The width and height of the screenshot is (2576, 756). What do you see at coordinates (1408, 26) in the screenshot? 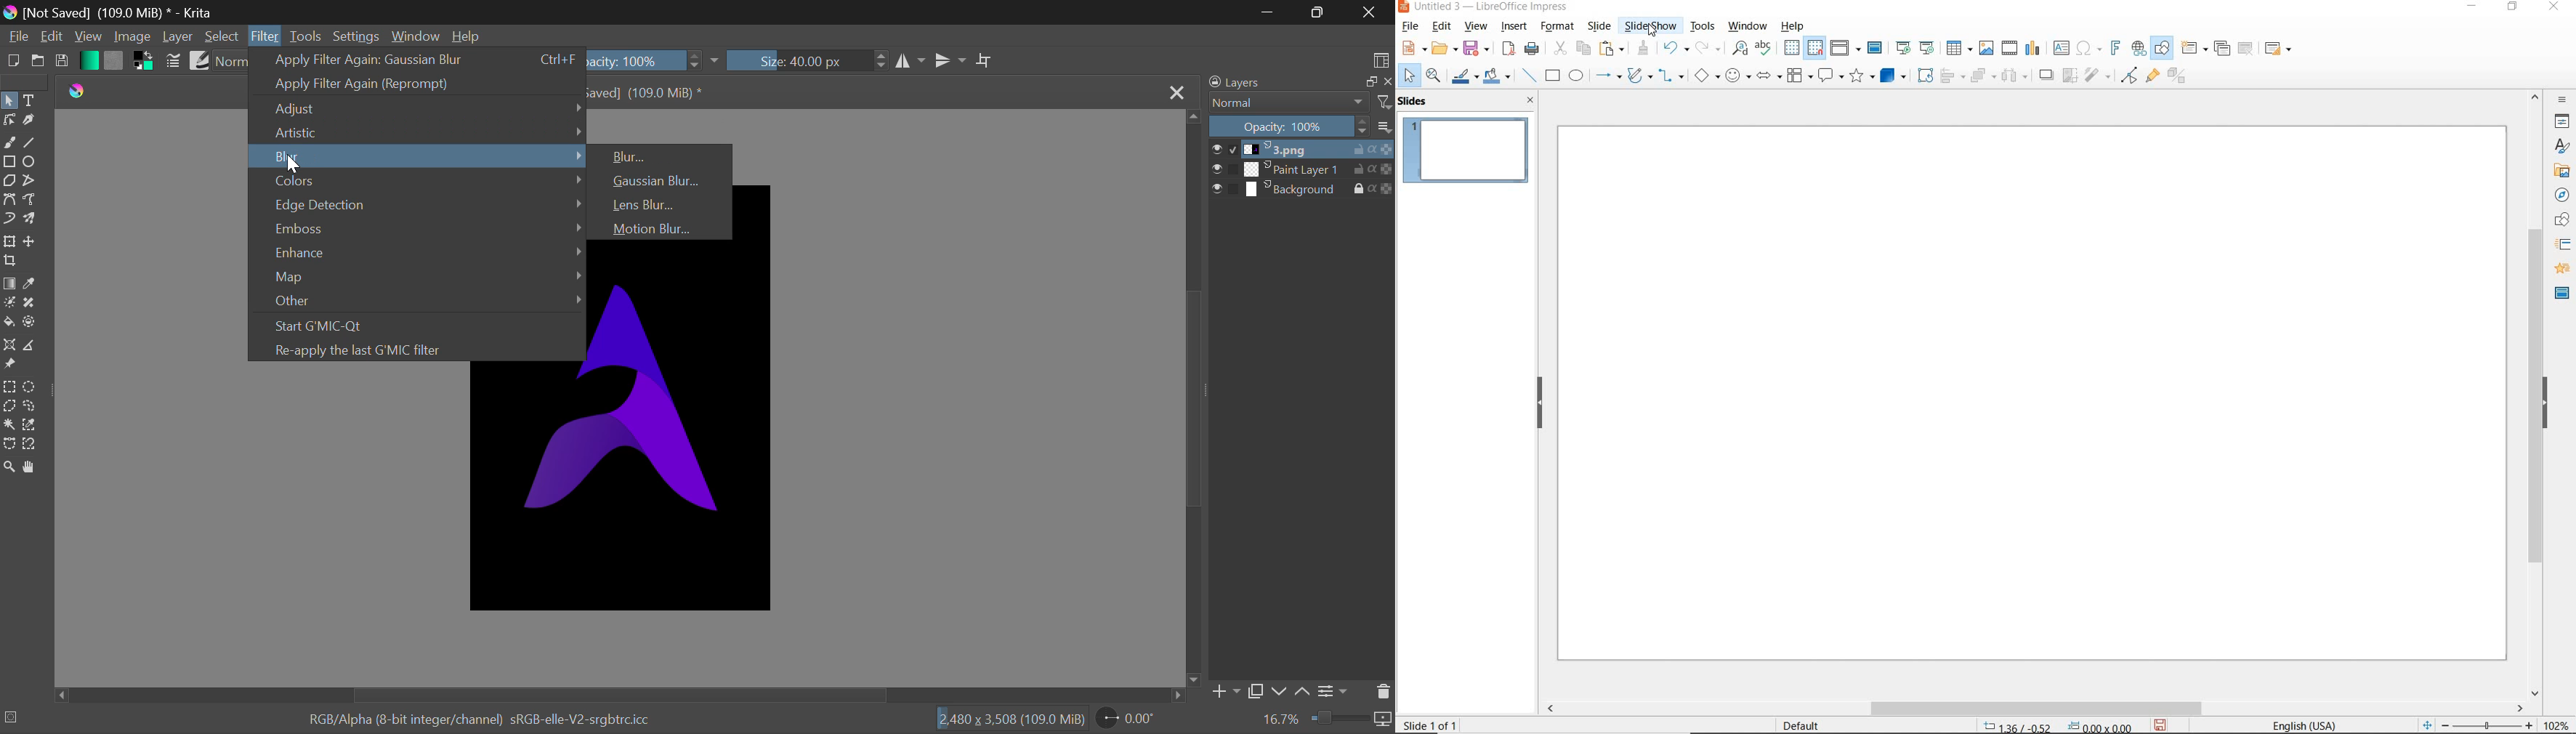
I see `FILE` at bounding box center [1408, 26].